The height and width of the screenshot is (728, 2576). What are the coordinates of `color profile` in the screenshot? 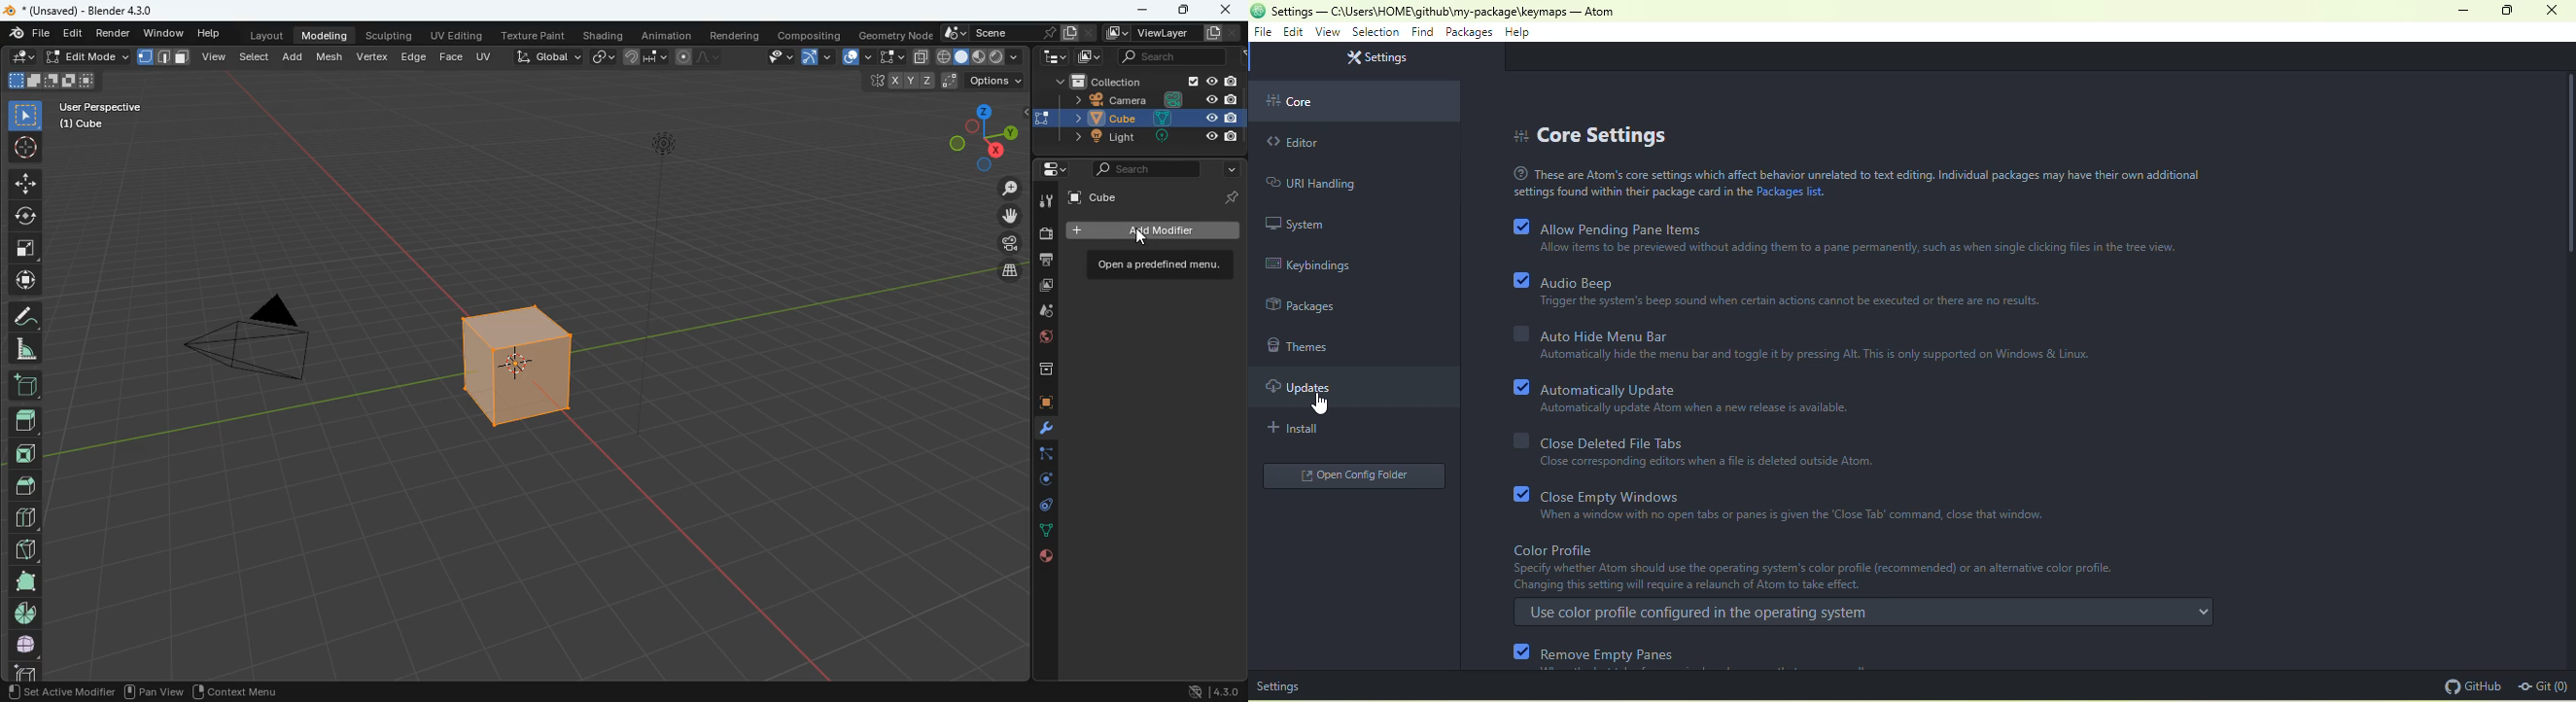 It's located at (1553, 550).